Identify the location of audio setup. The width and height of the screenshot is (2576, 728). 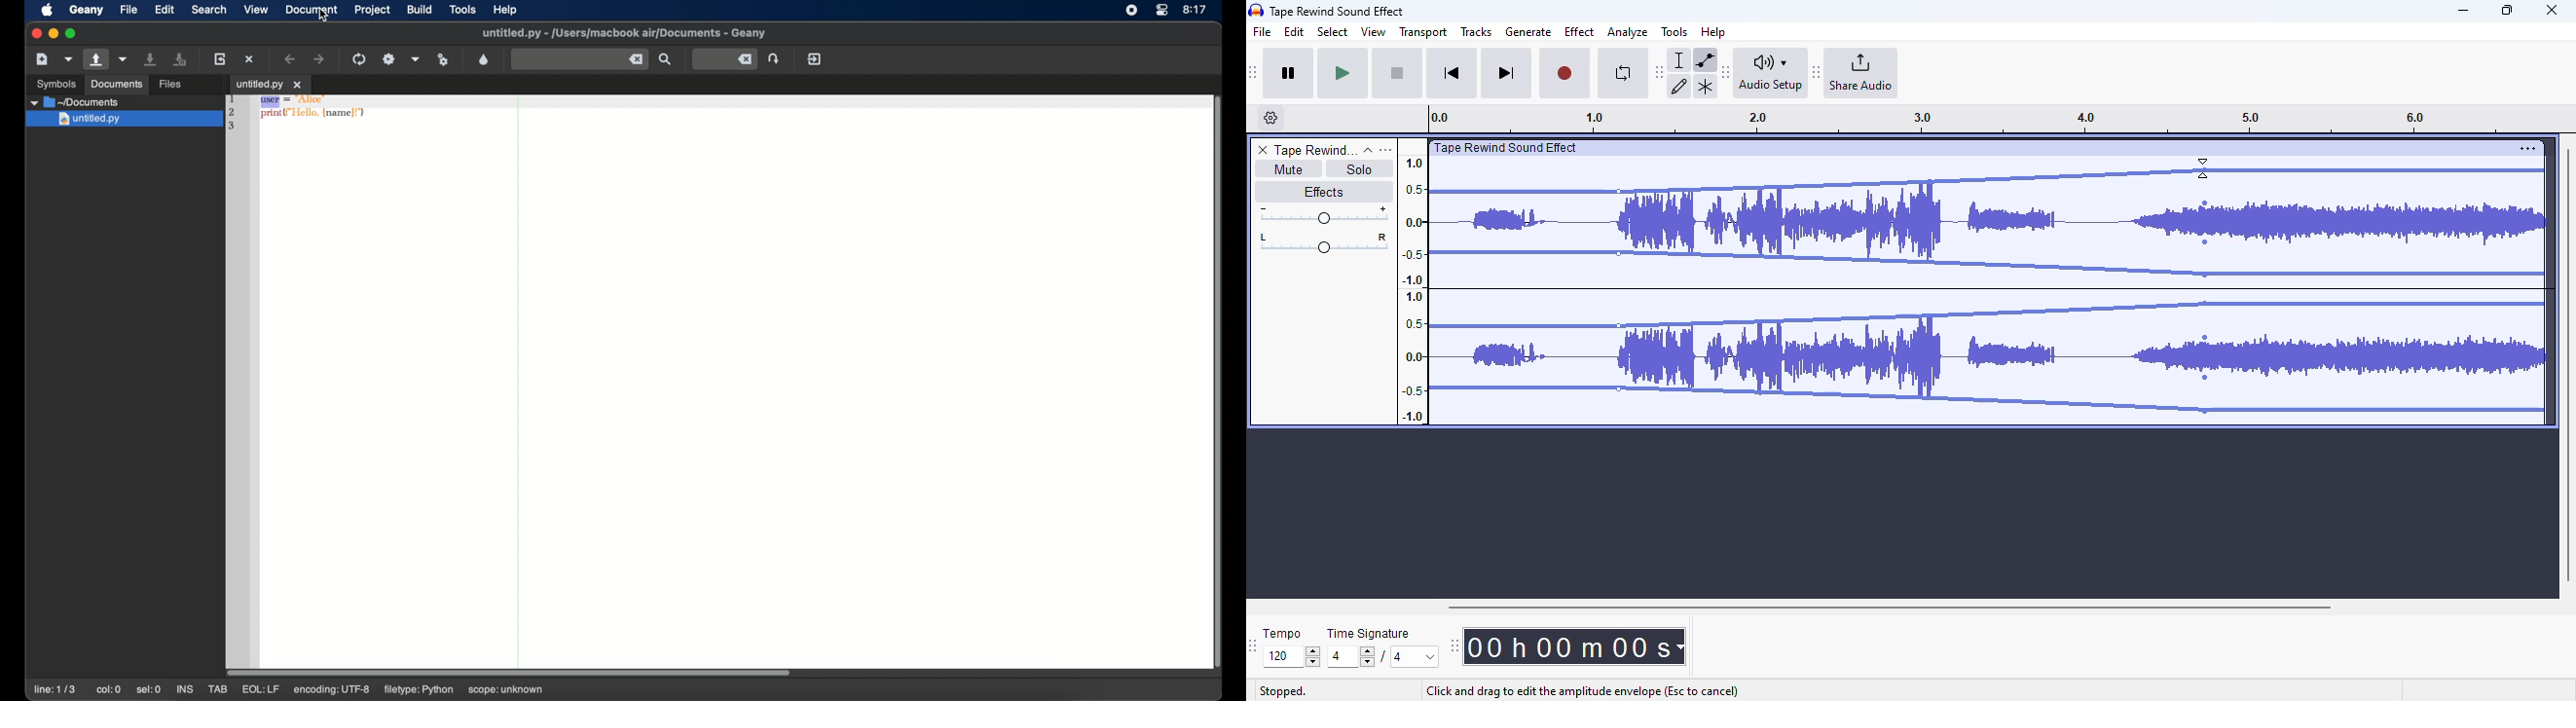
(1771, 72).